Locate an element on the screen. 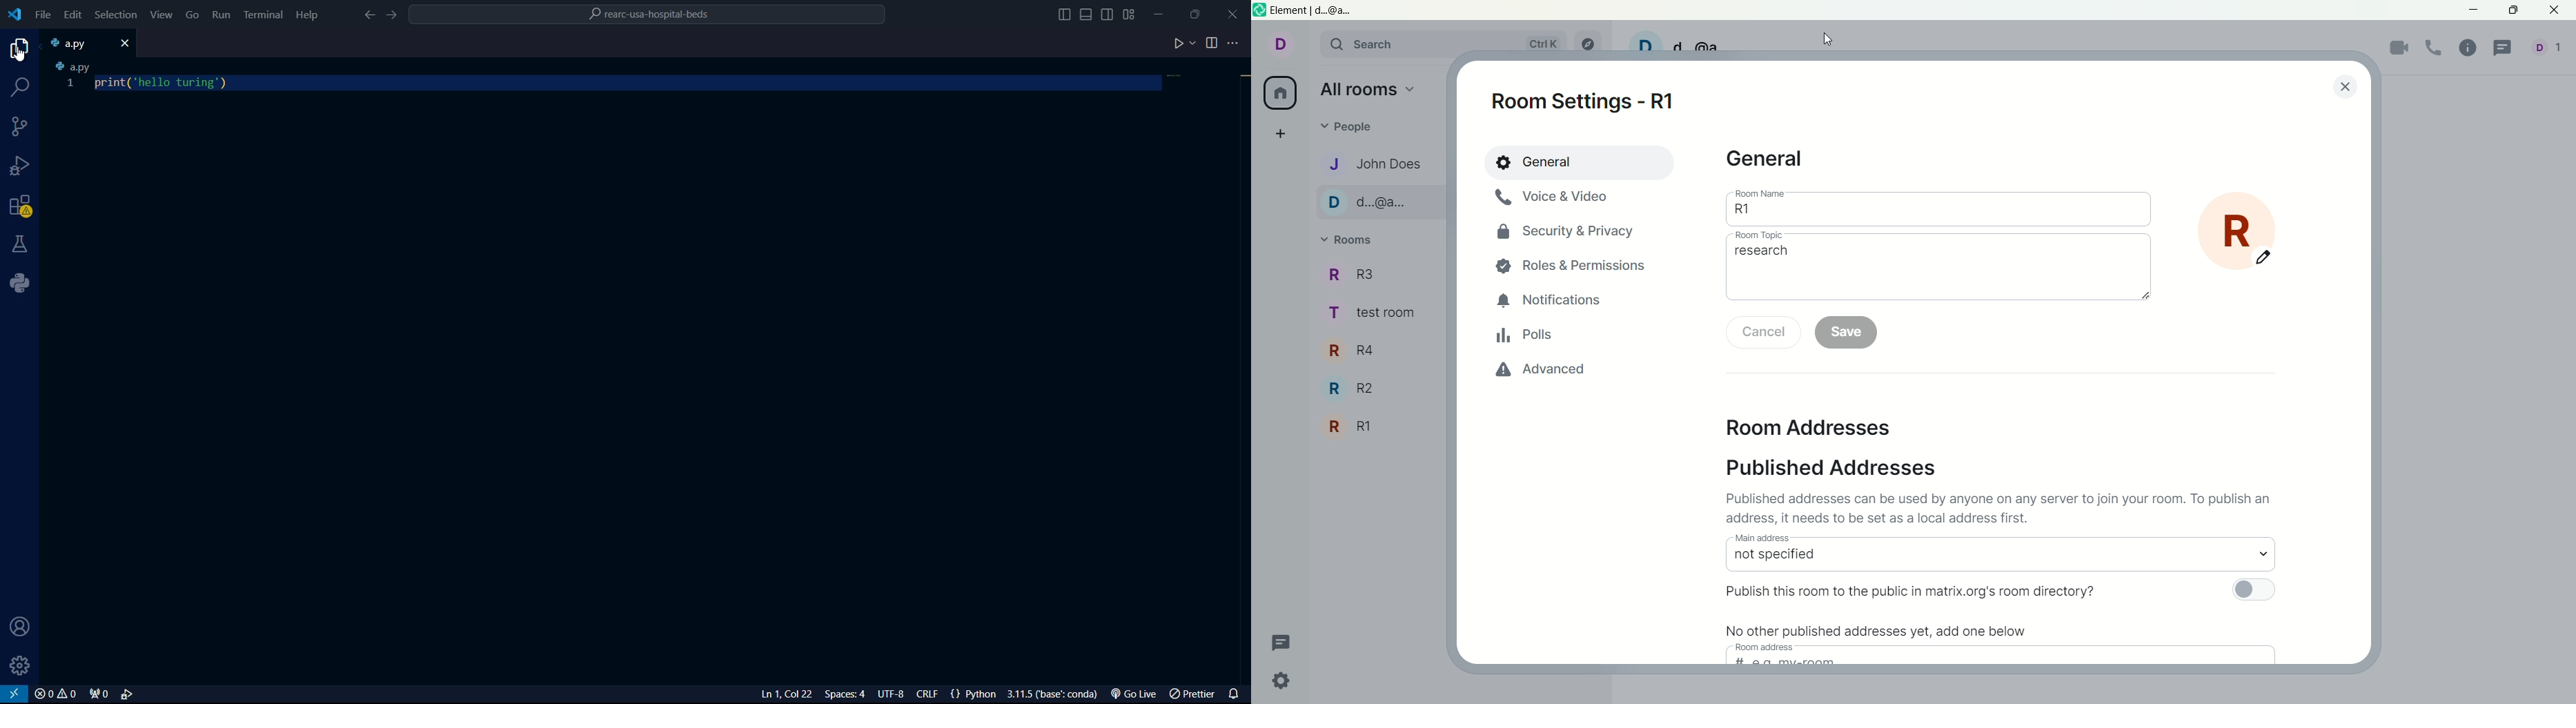  room name-r1 is located at coordinates (1942, 213).